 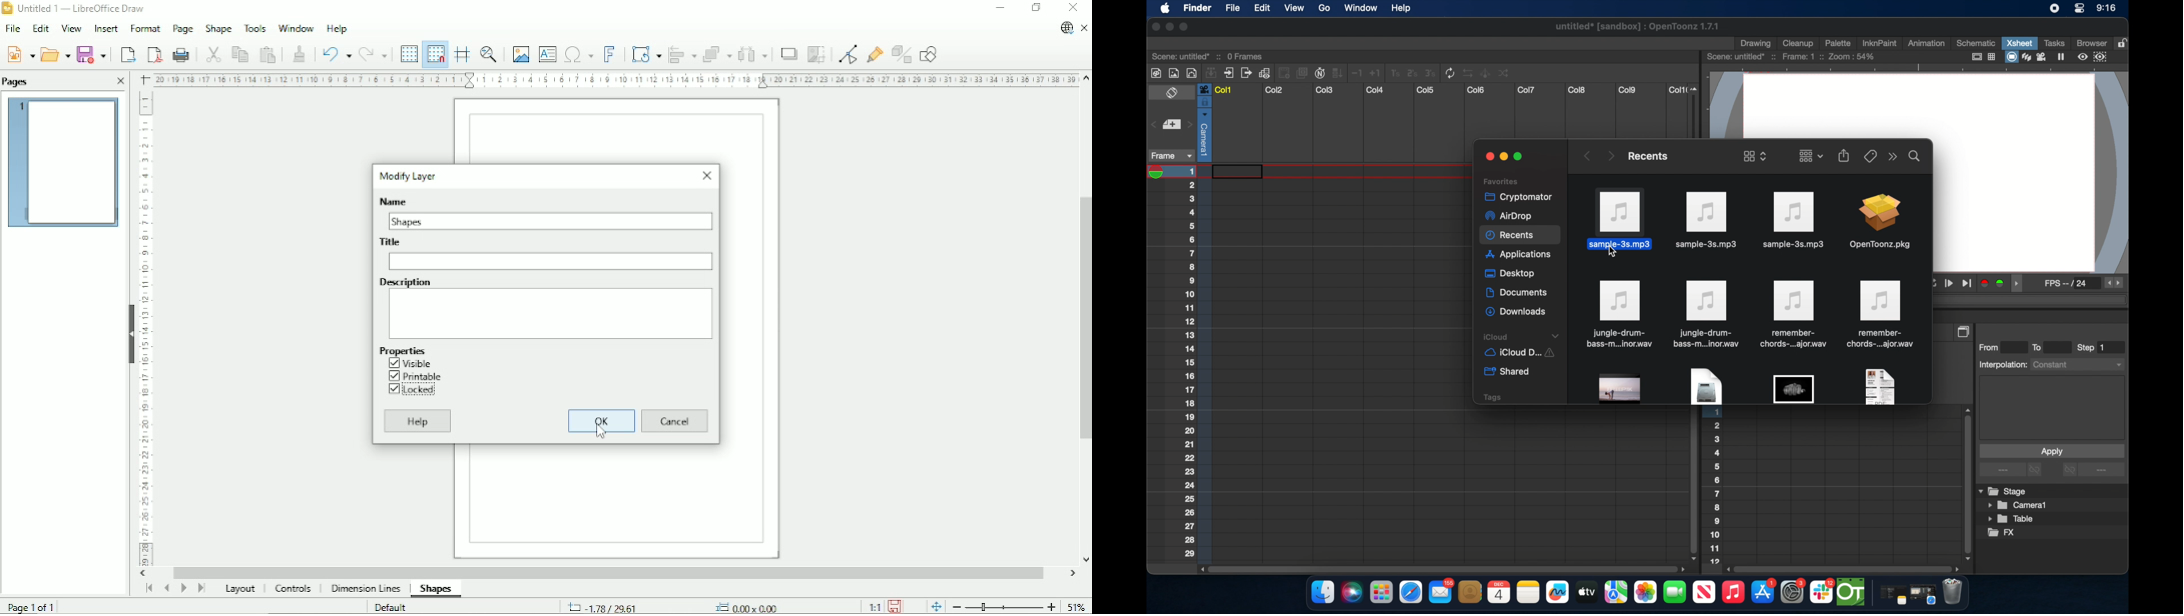 I want to click on Crop image, so click(x=816, y=55).